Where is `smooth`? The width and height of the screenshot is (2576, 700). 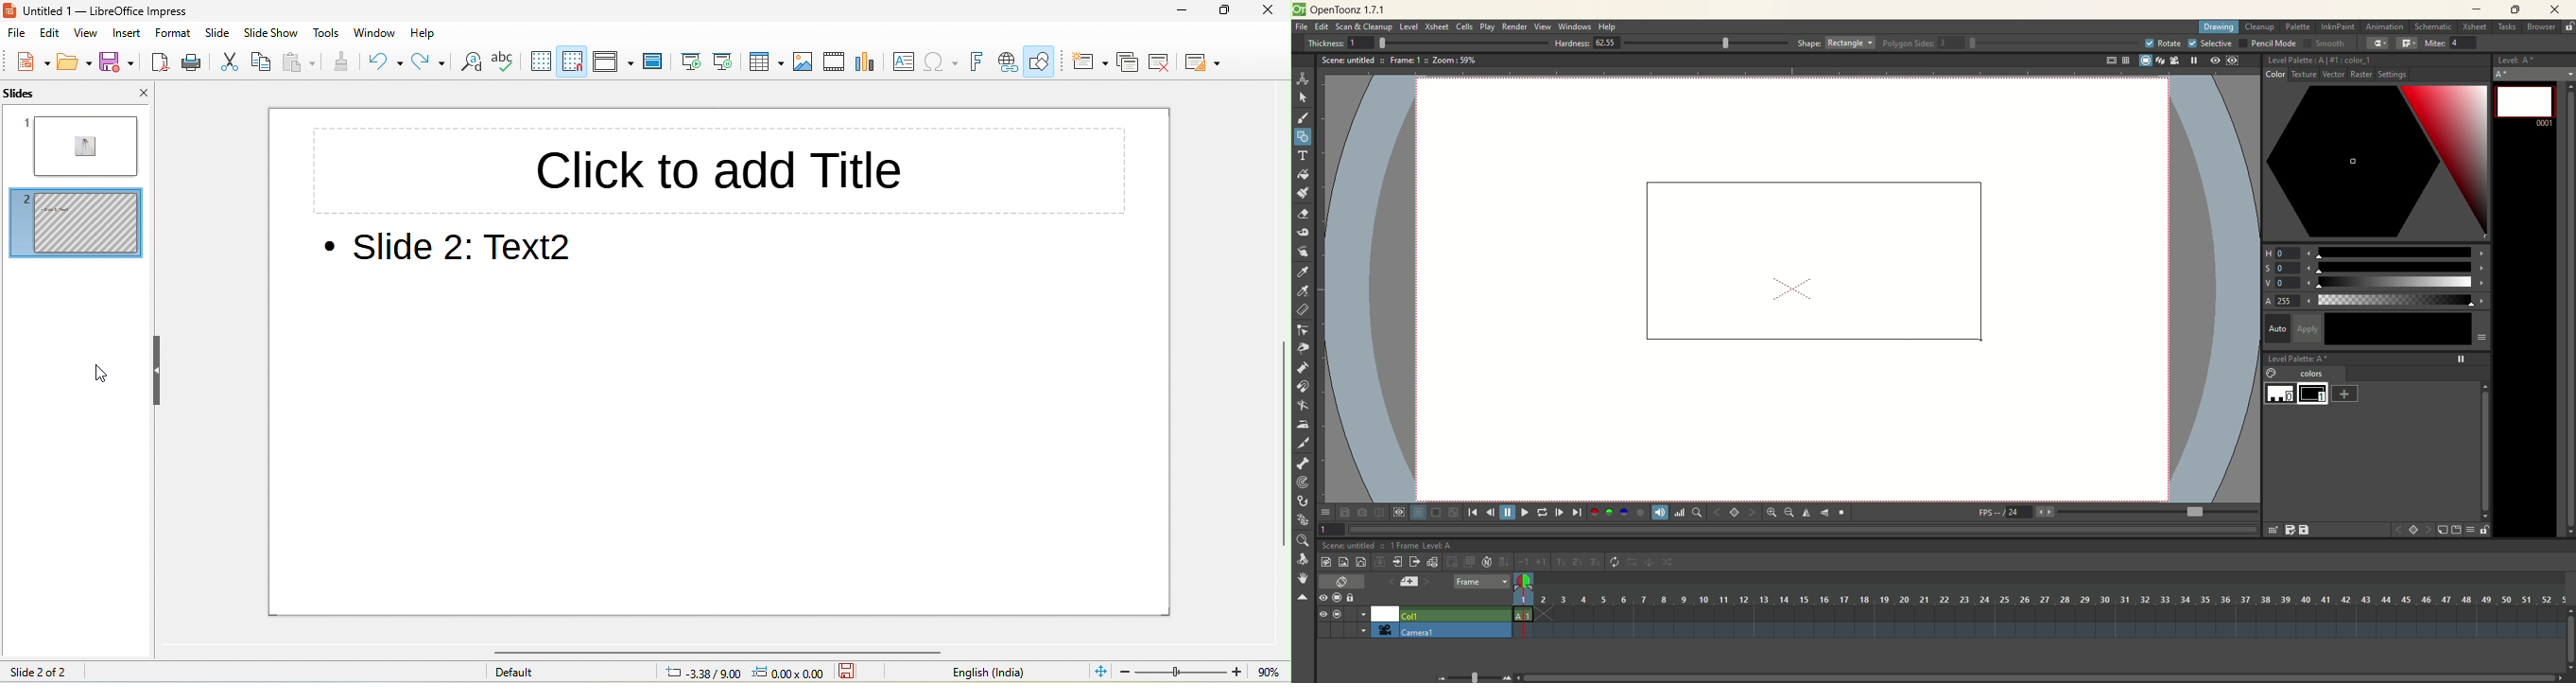 smooth is located at coordinates (2322, 44).